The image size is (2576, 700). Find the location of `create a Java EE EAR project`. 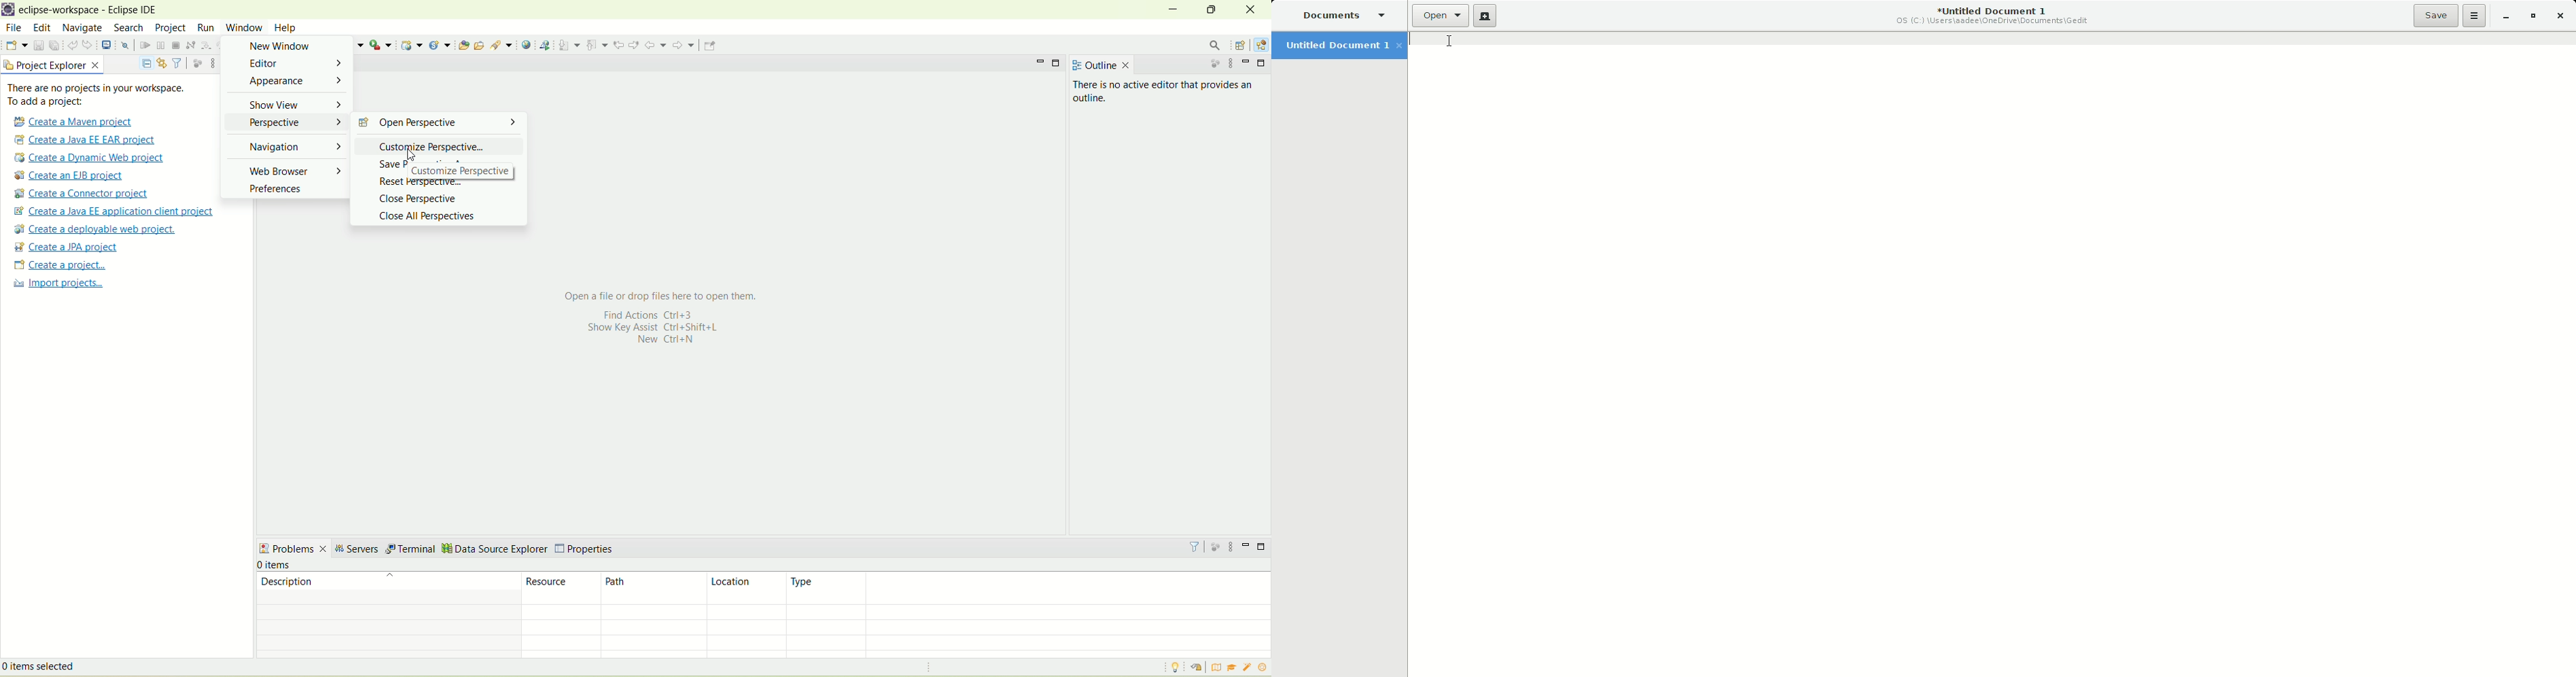

create a Java EE EAR project is located at coordinates (85, 140).